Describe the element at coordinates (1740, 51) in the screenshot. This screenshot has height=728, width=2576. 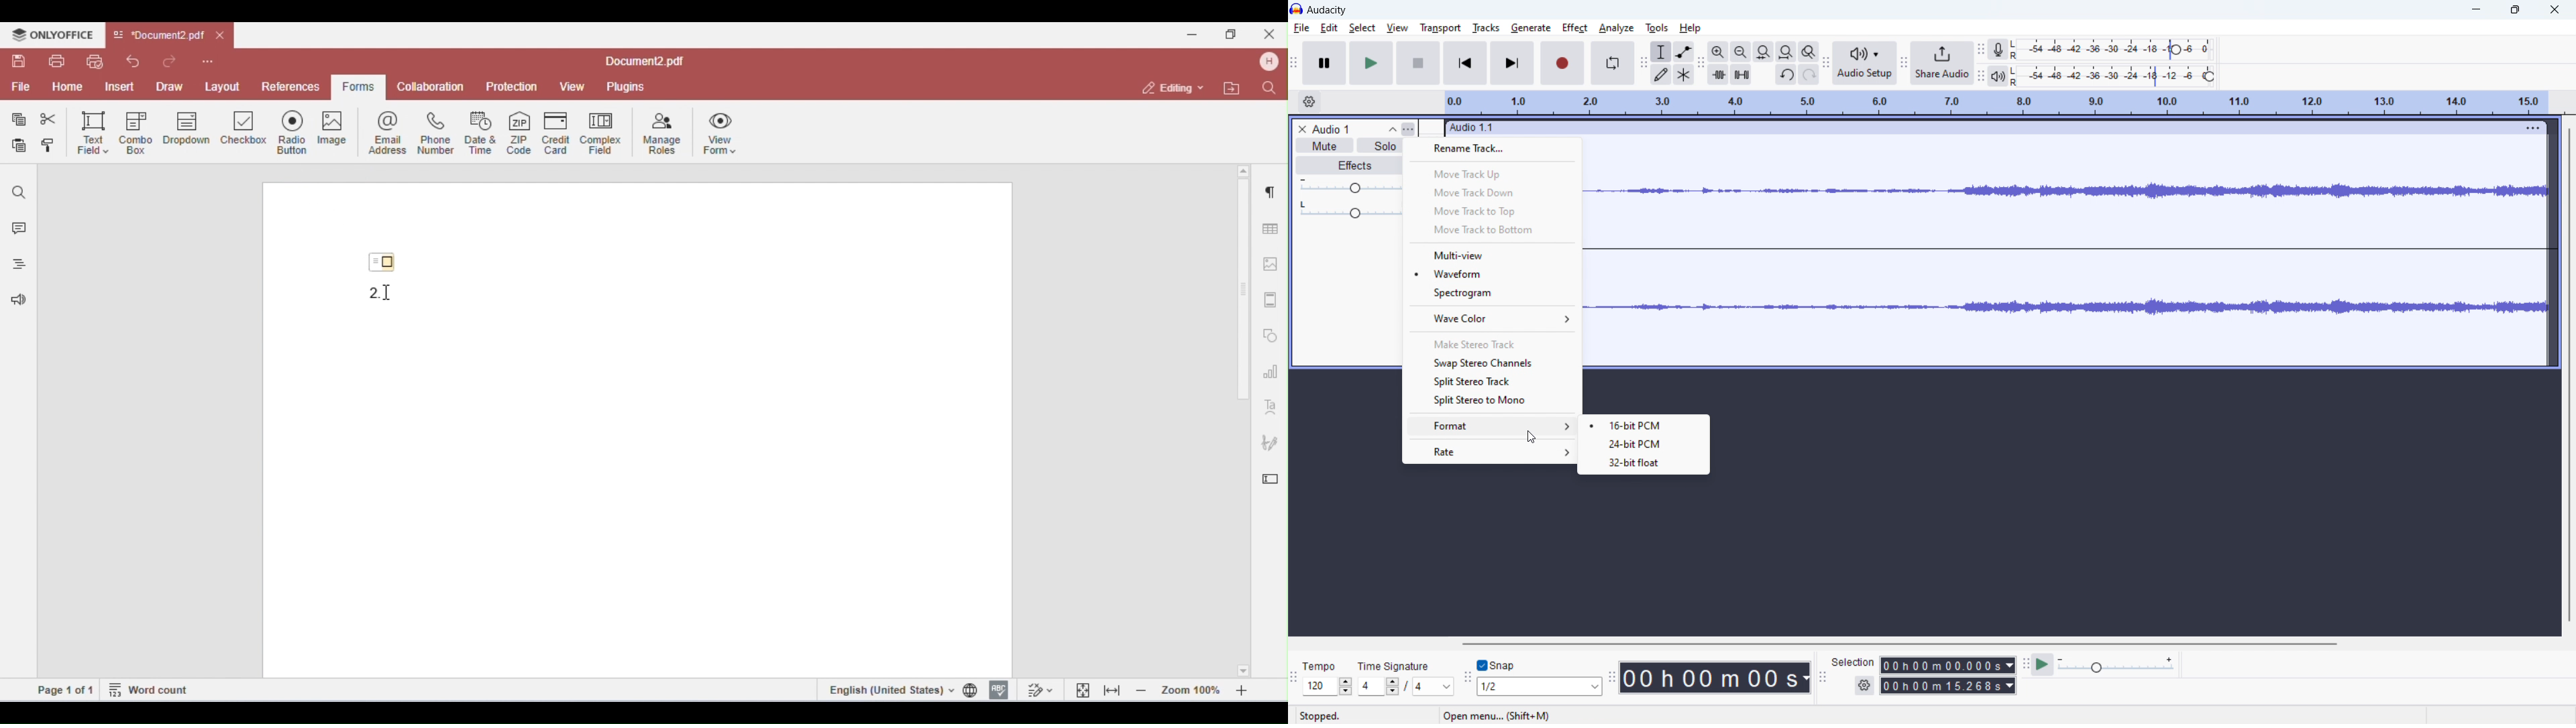
I see `zoom out` at that location.